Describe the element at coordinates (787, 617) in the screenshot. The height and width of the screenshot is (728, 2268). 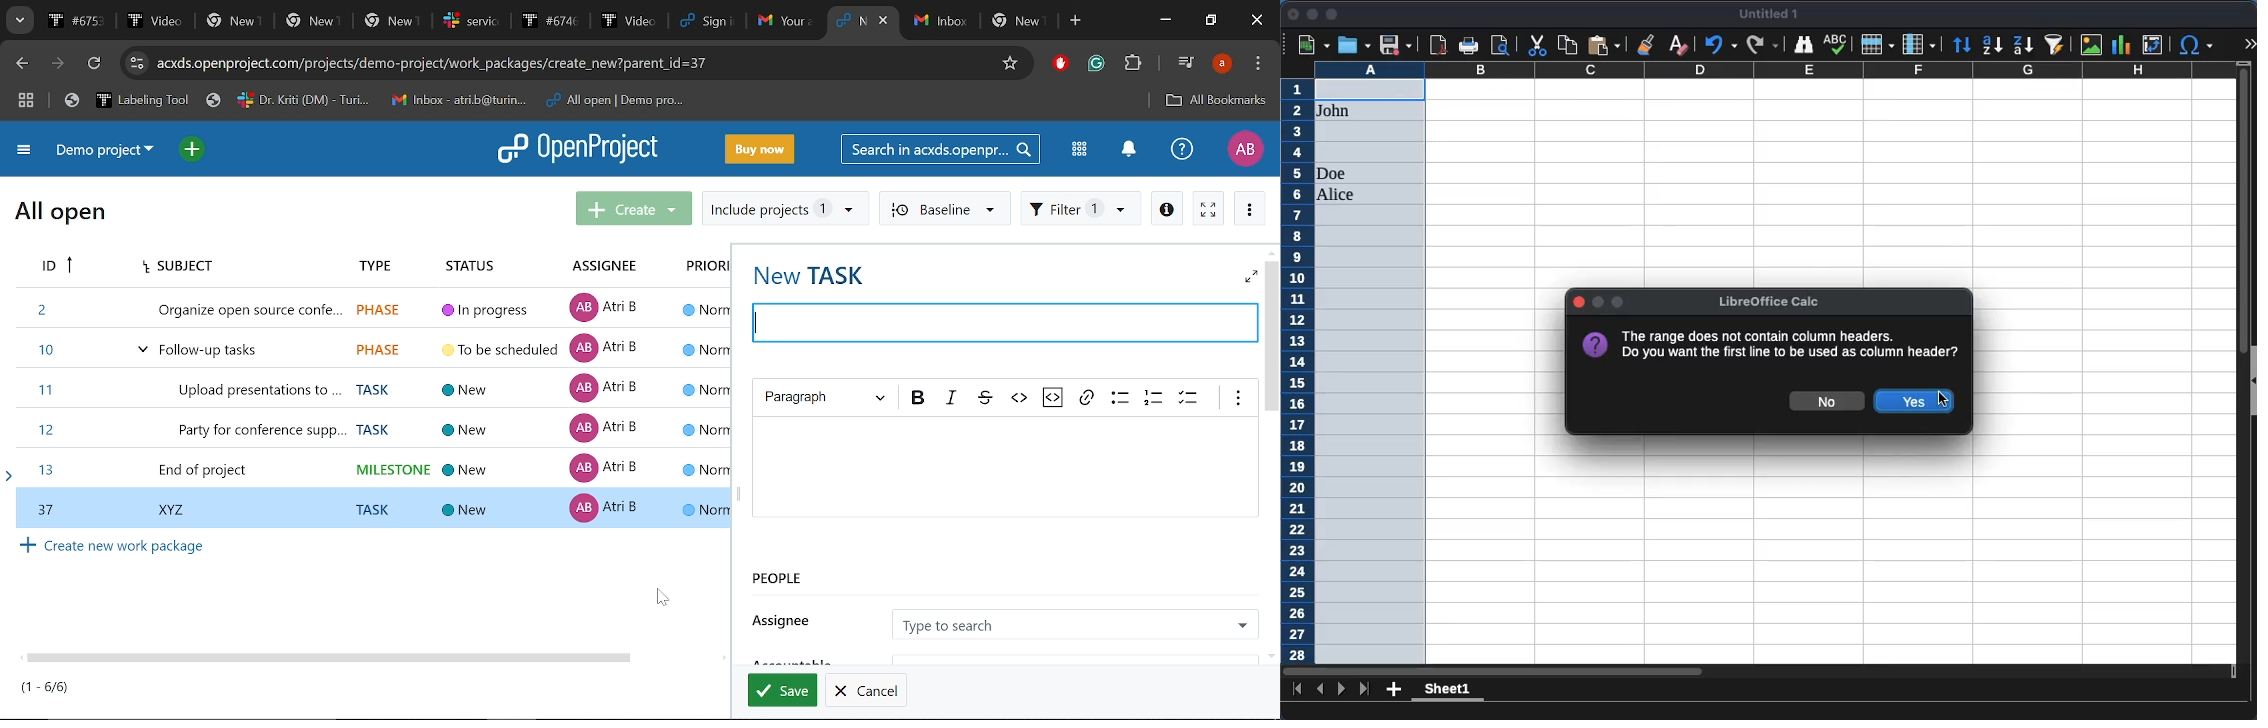
I see `assignee` at that location.